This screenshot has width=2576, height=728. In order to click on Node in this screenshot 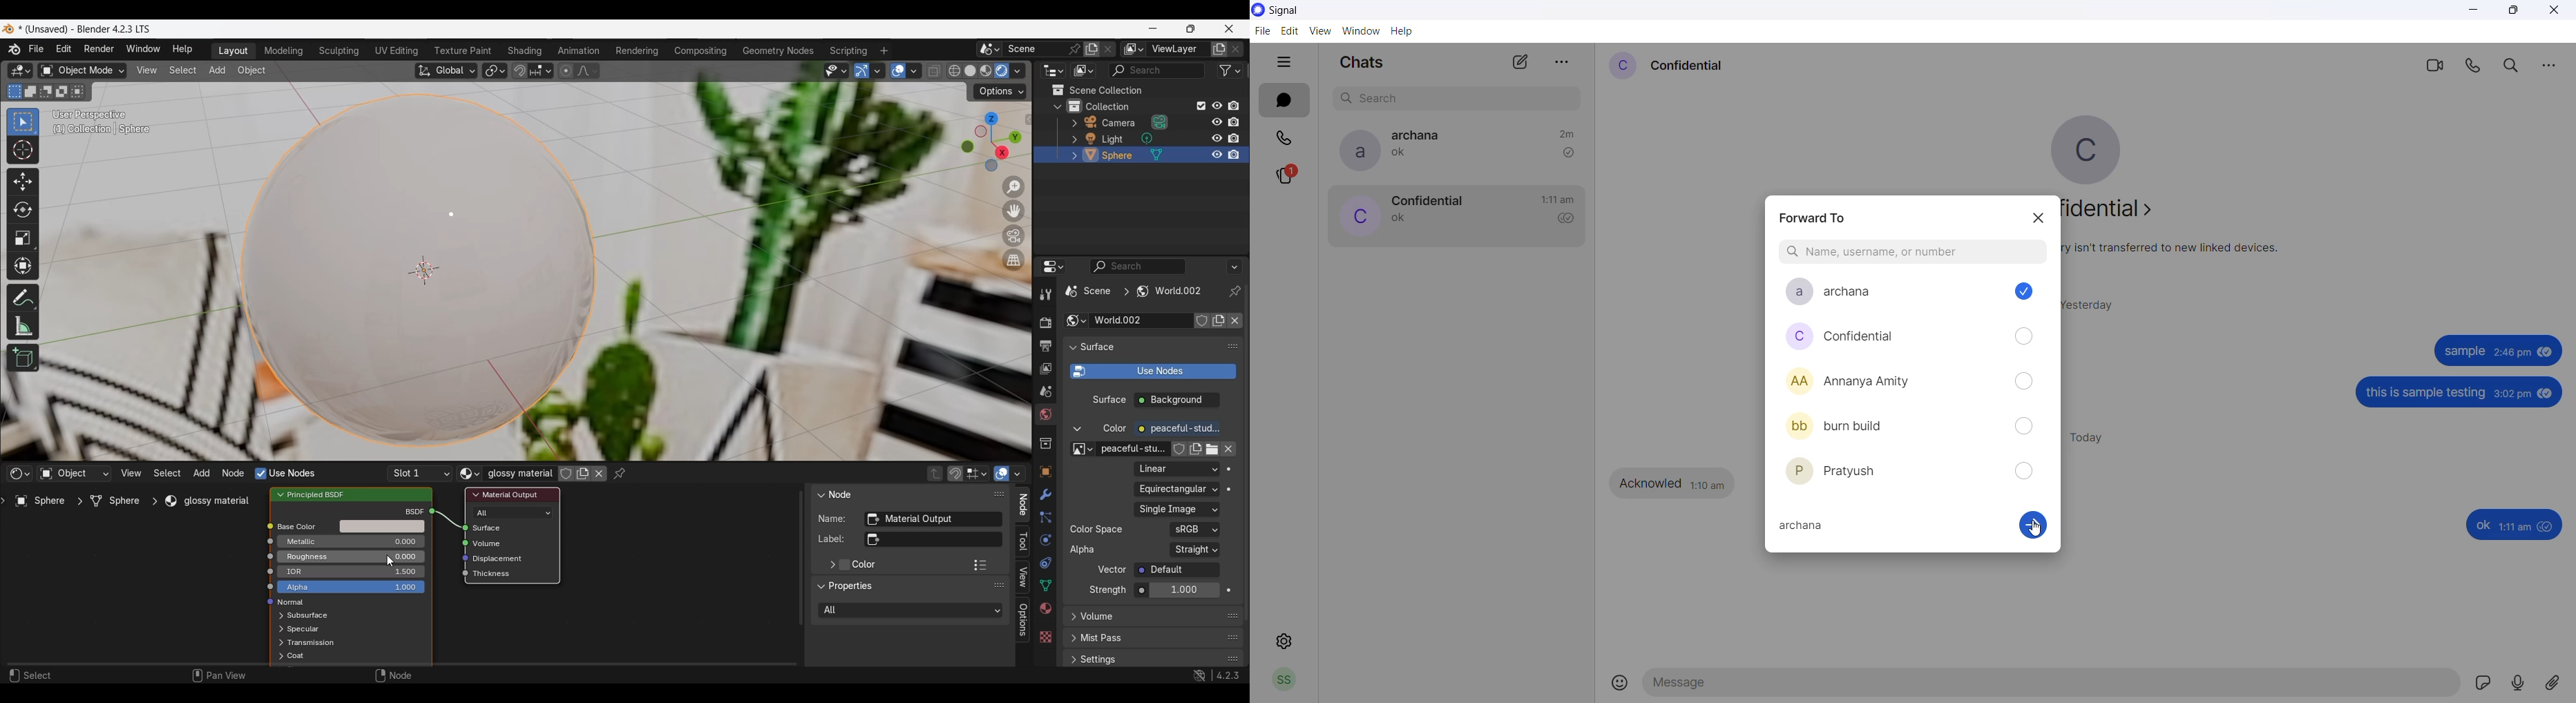, I will do `click(842, 493)`.